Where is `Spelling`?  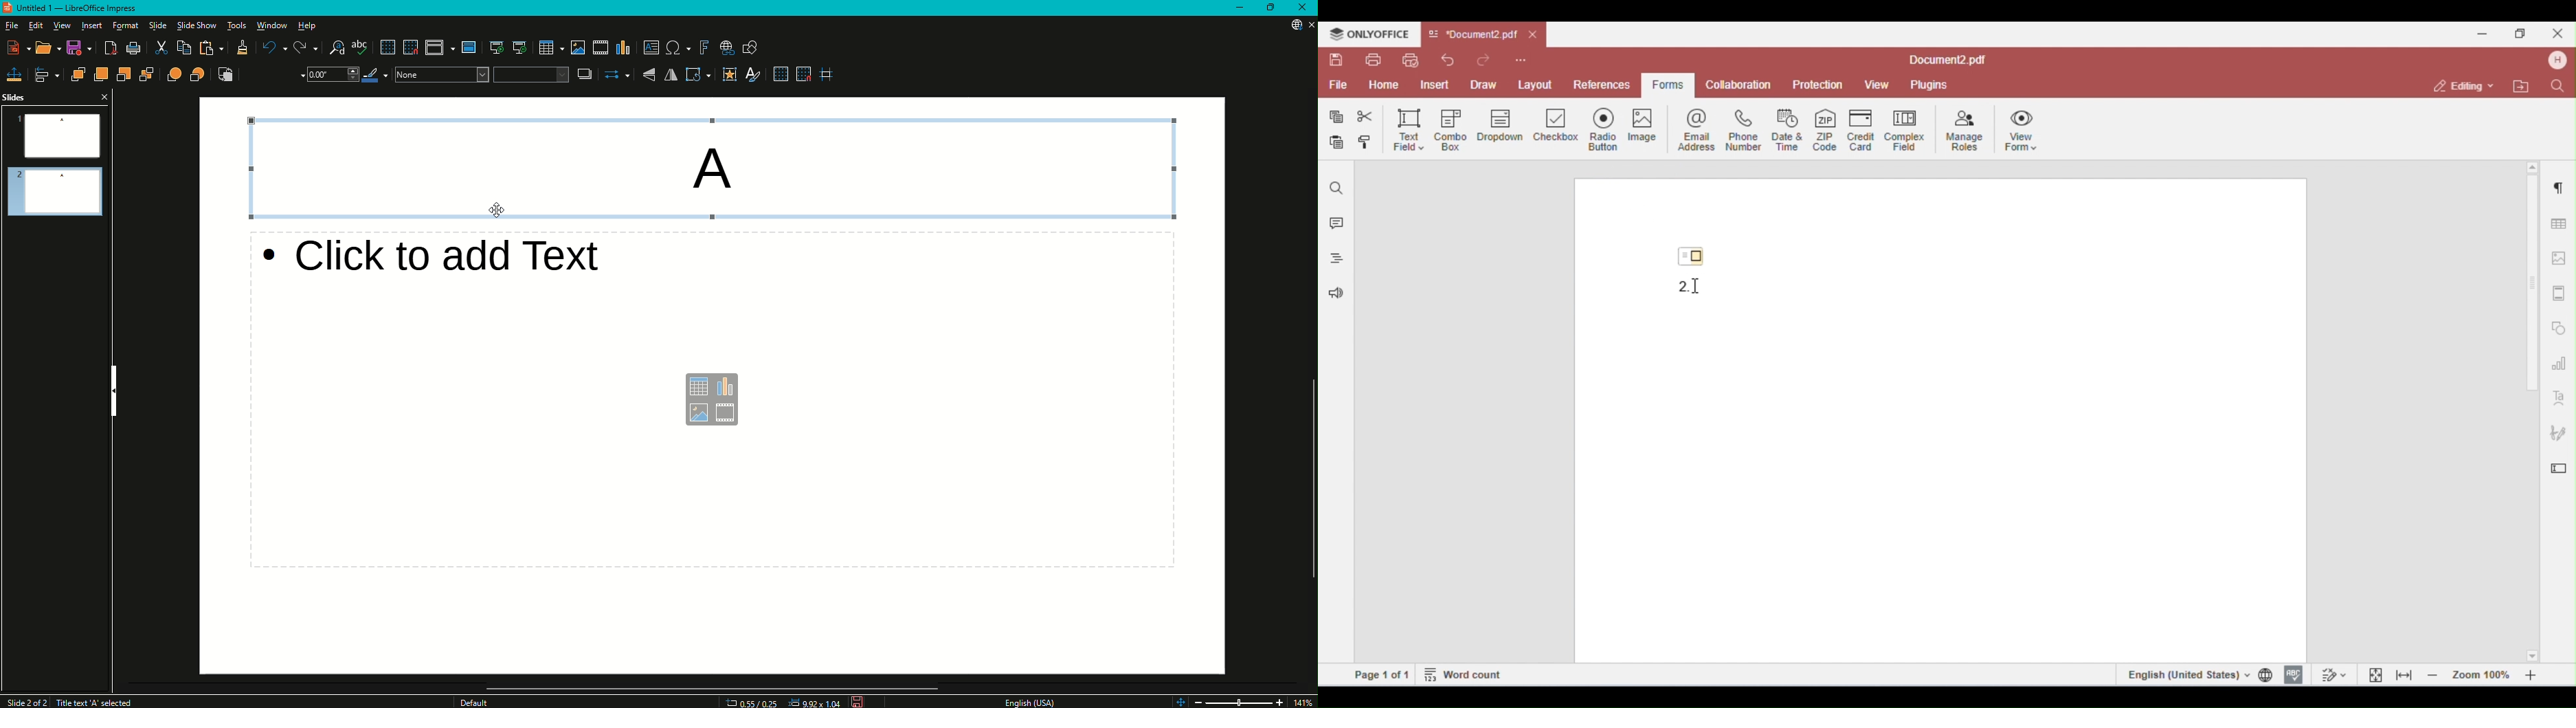
Spelling is located at coordinates (359, 47).